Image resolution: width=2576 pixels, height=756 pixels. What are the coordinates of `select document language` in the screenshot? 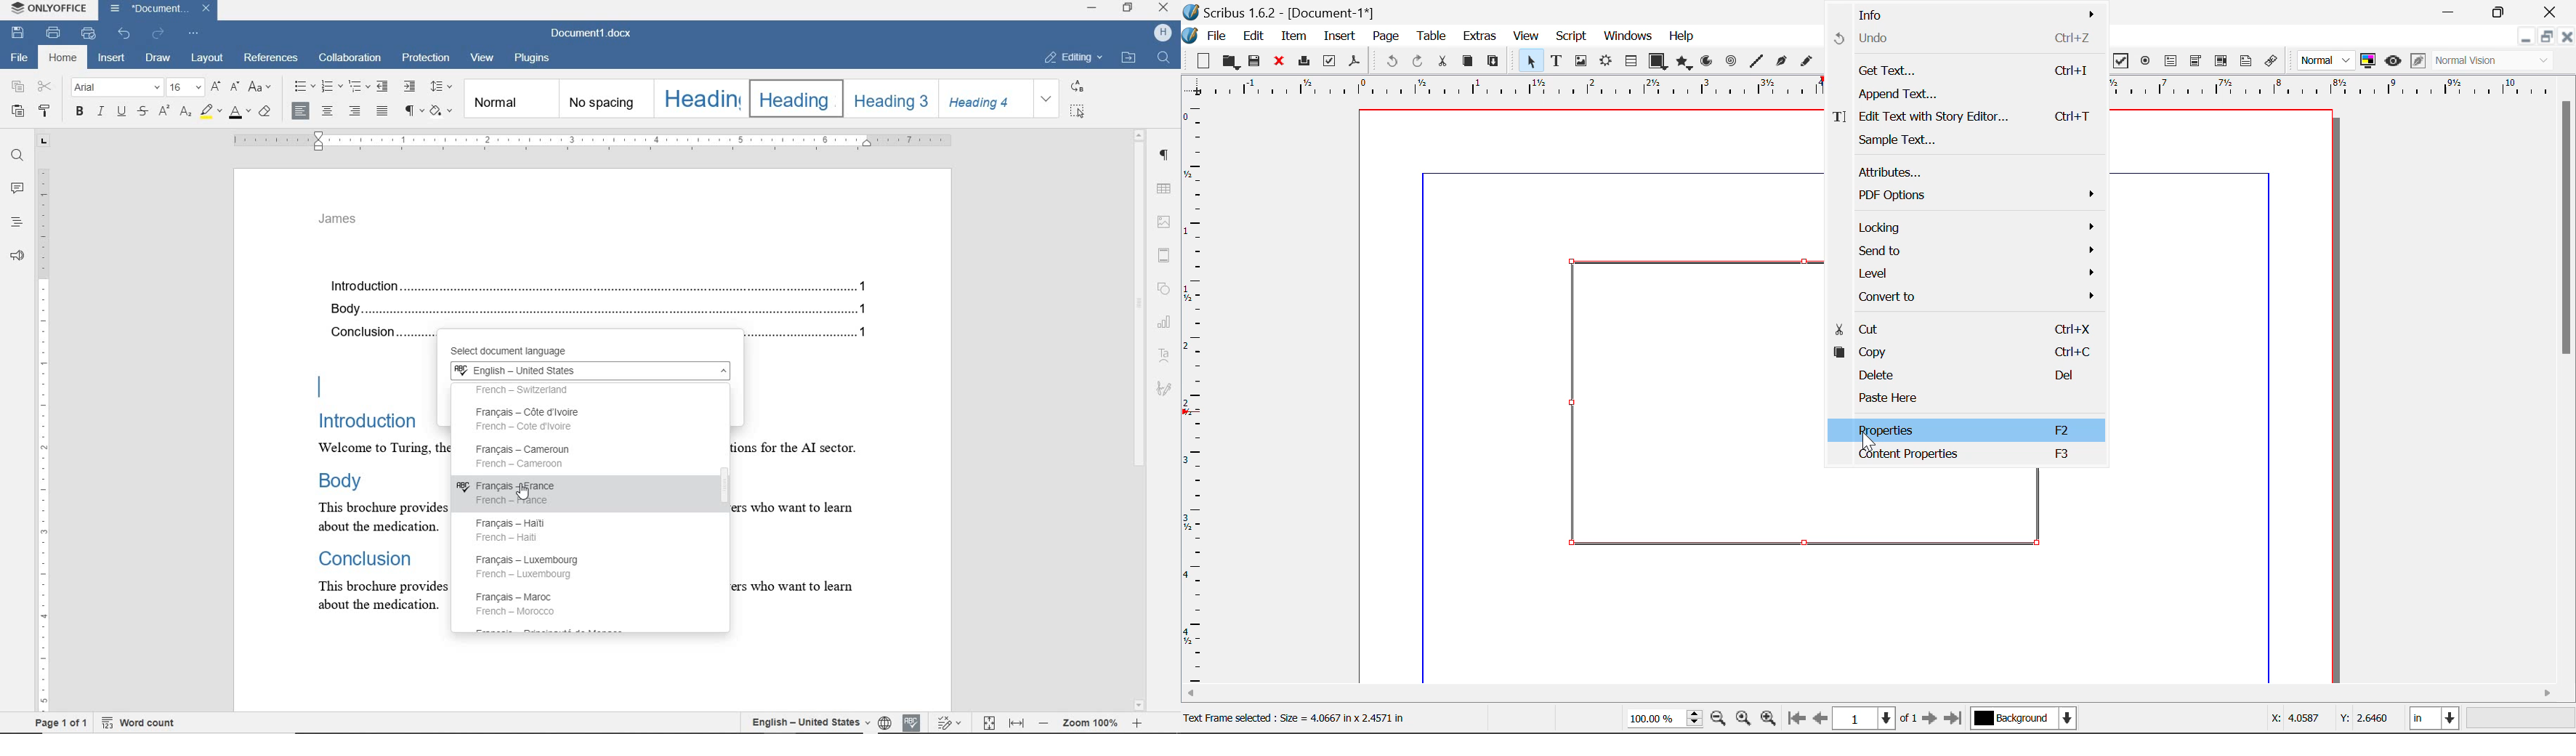 It's located at (529, 352).